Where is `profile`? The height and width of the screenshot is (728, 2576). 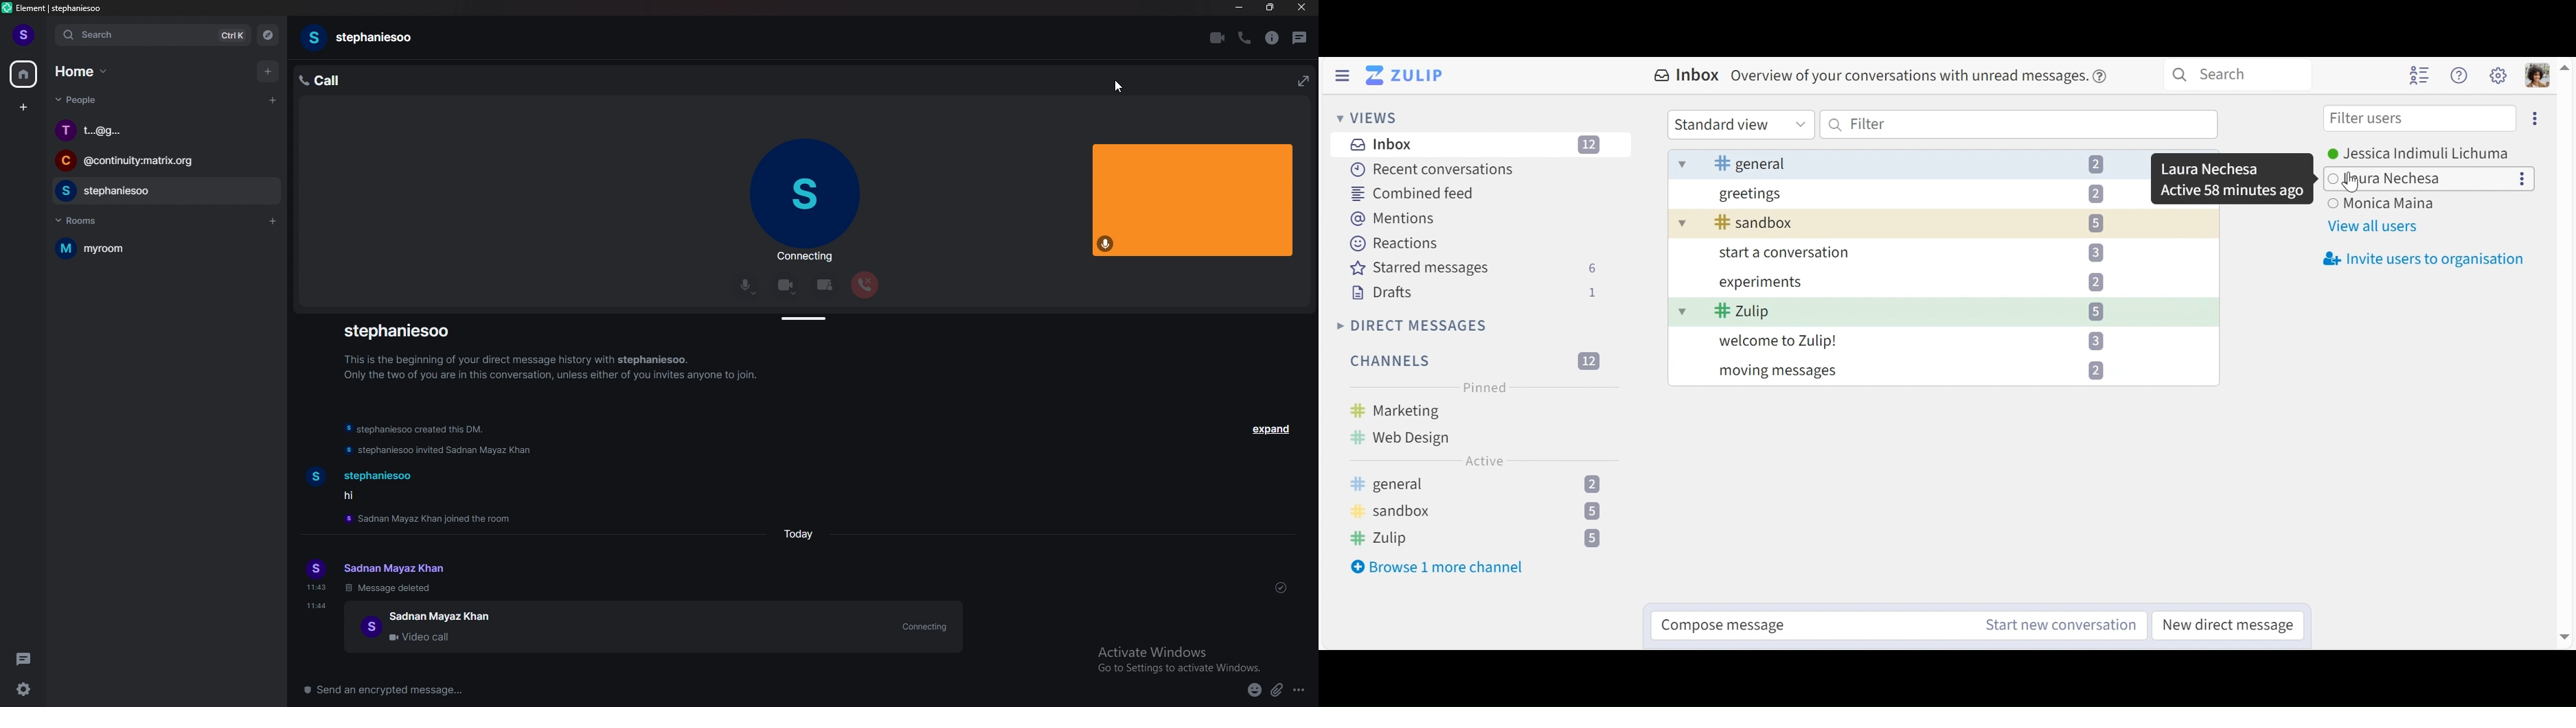 profile is located at coordinates (24, 36).